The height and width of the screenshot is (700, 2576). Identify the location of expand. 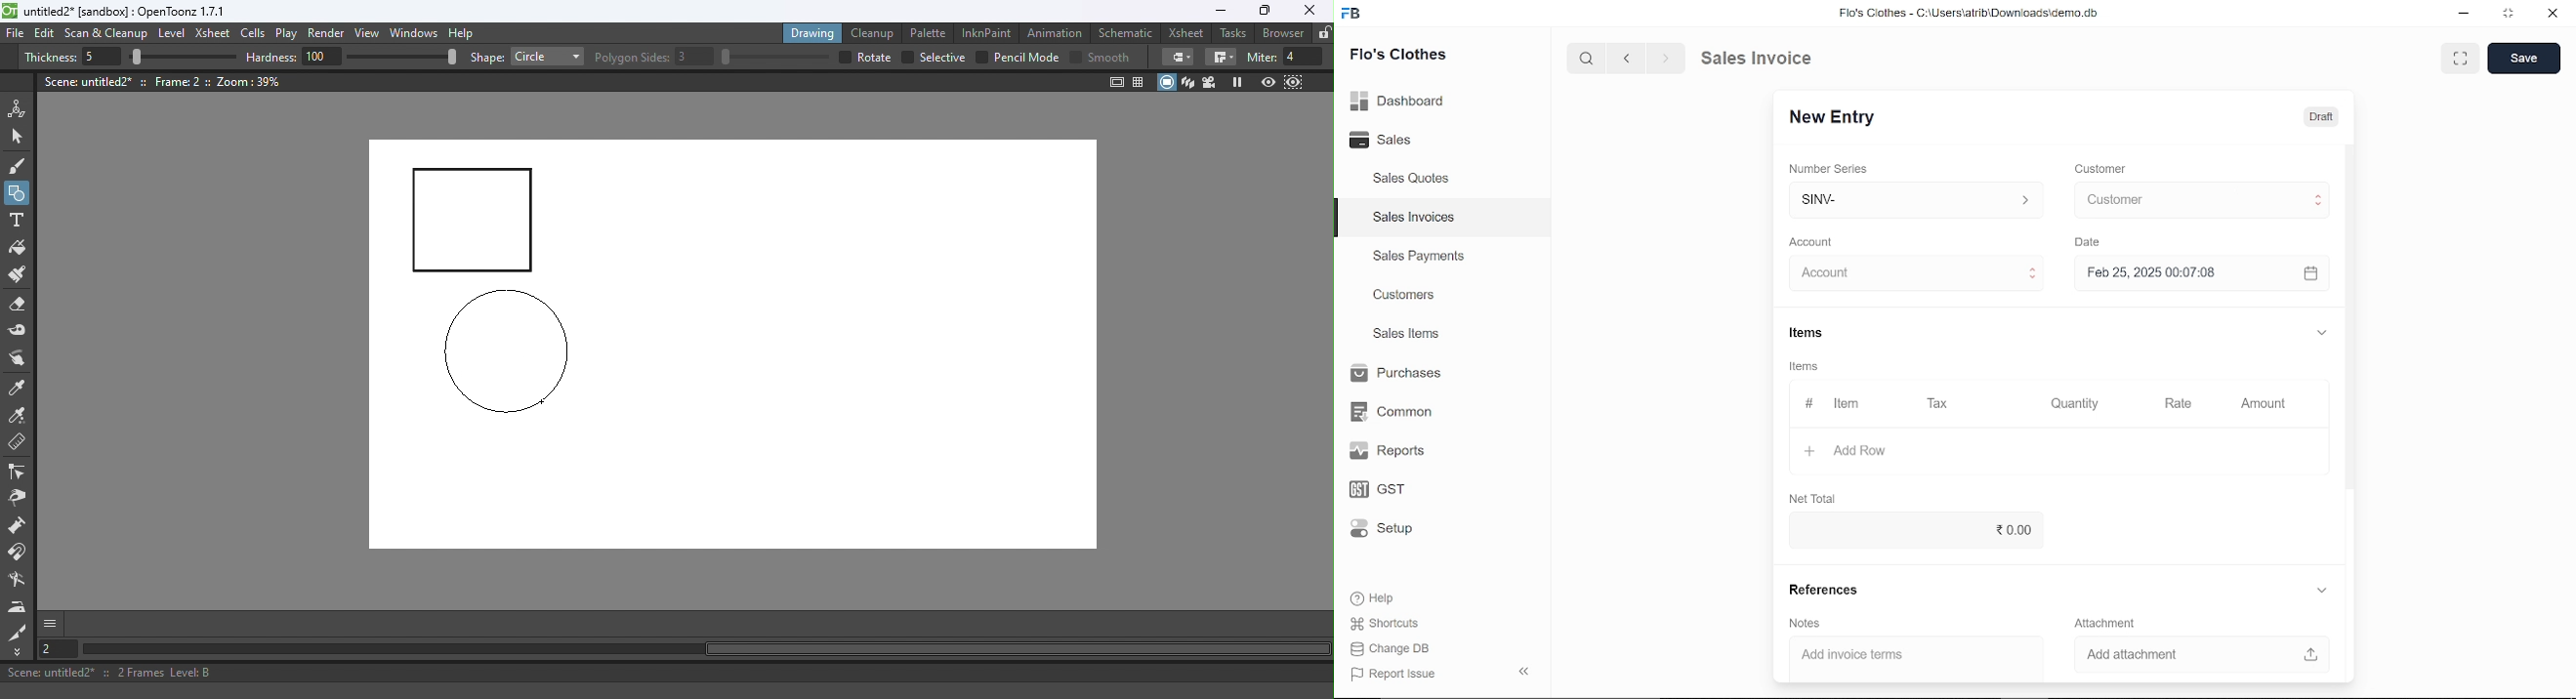
(2324, 334).